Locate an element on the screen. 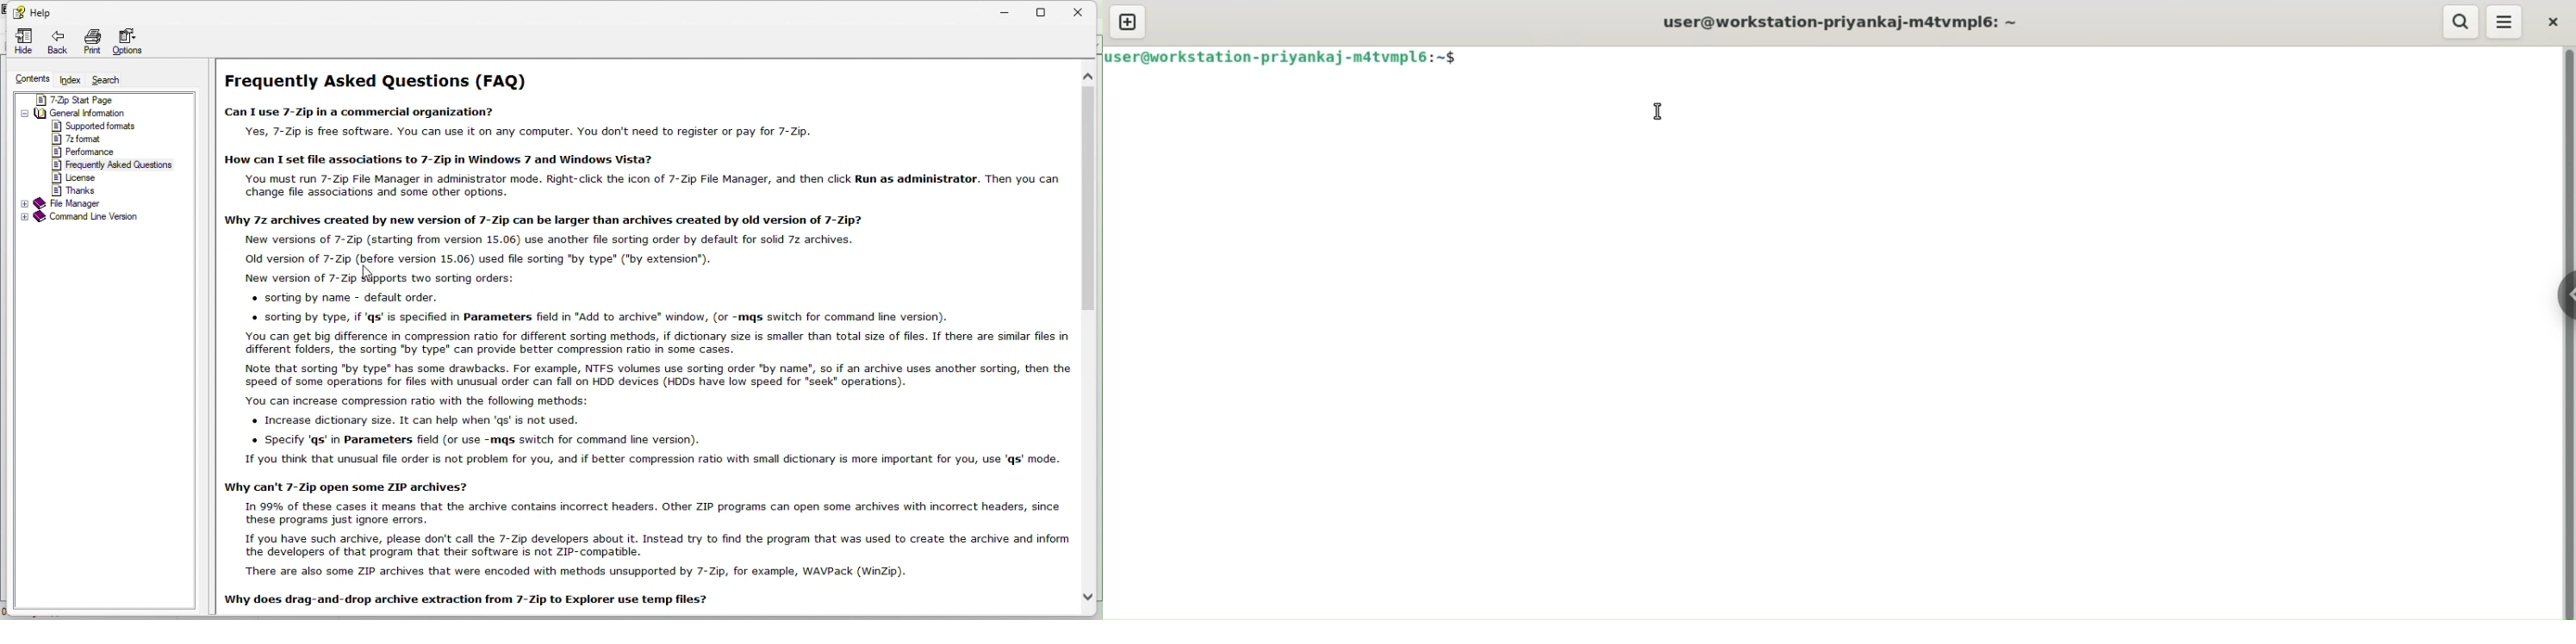  General information is located at coordinates (74, 114).